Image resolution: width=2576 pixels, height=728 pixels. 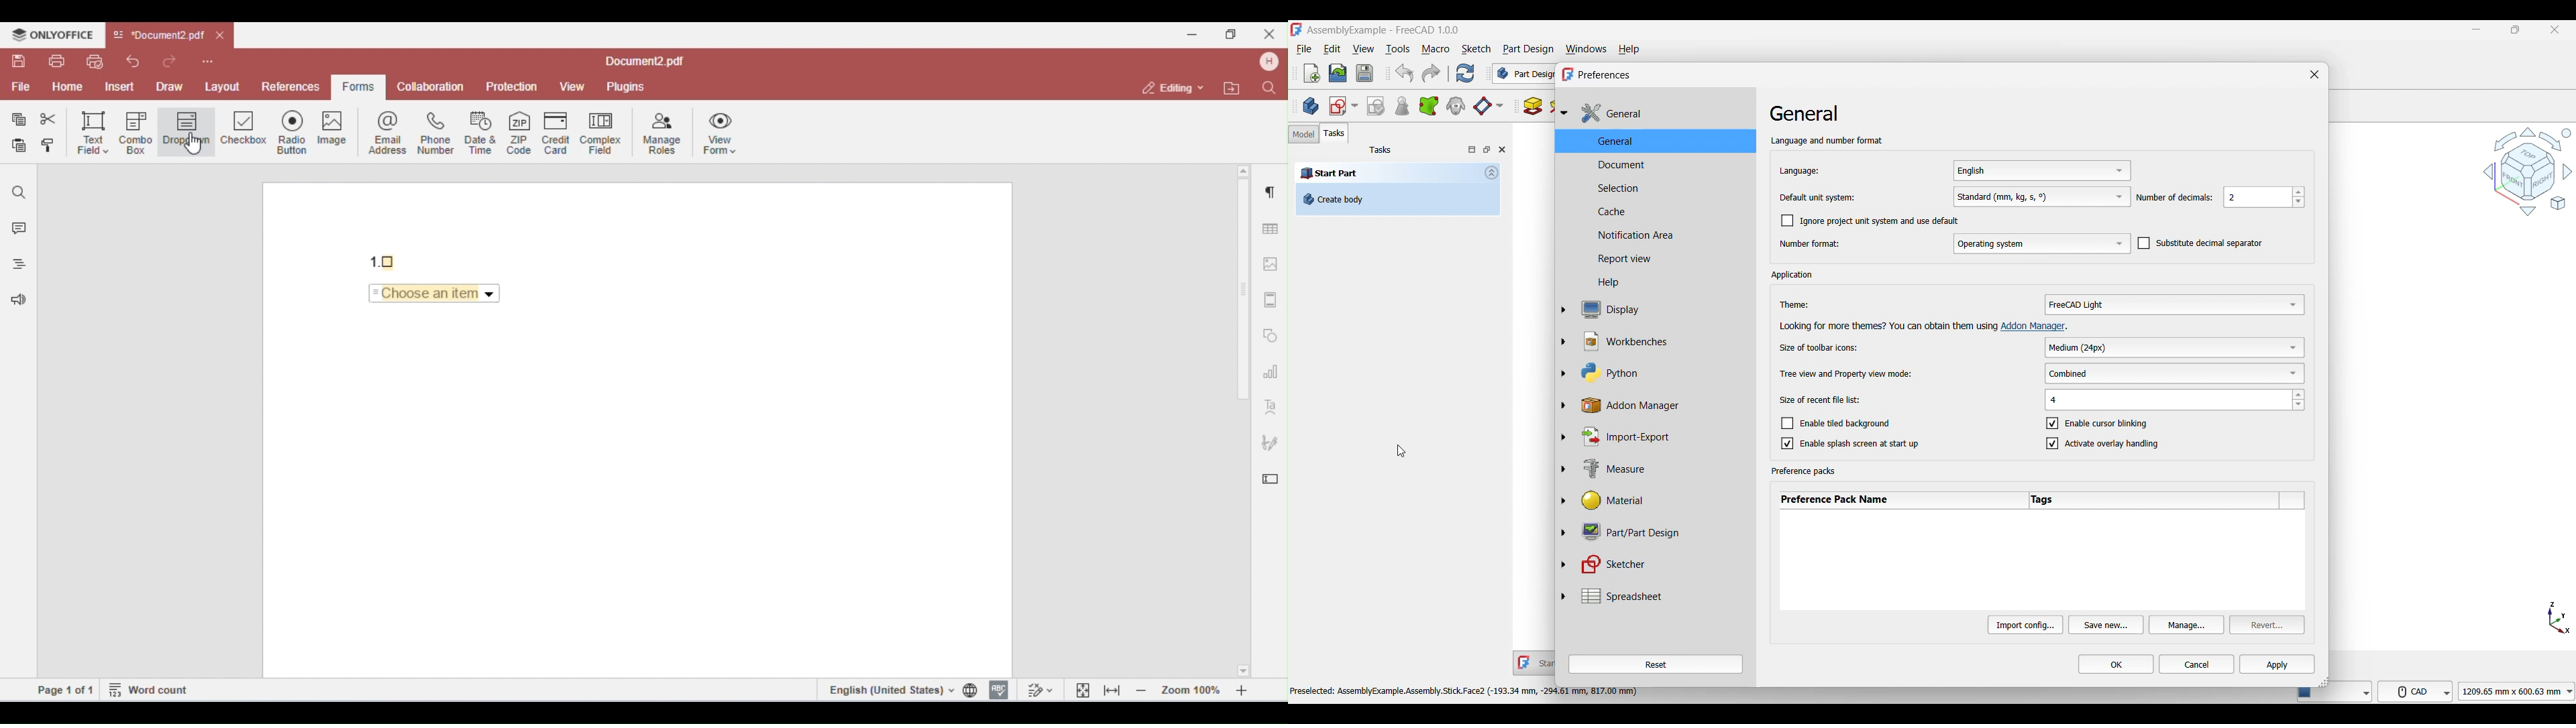 I want to click on Tasks, so click(x=1381, y=151).